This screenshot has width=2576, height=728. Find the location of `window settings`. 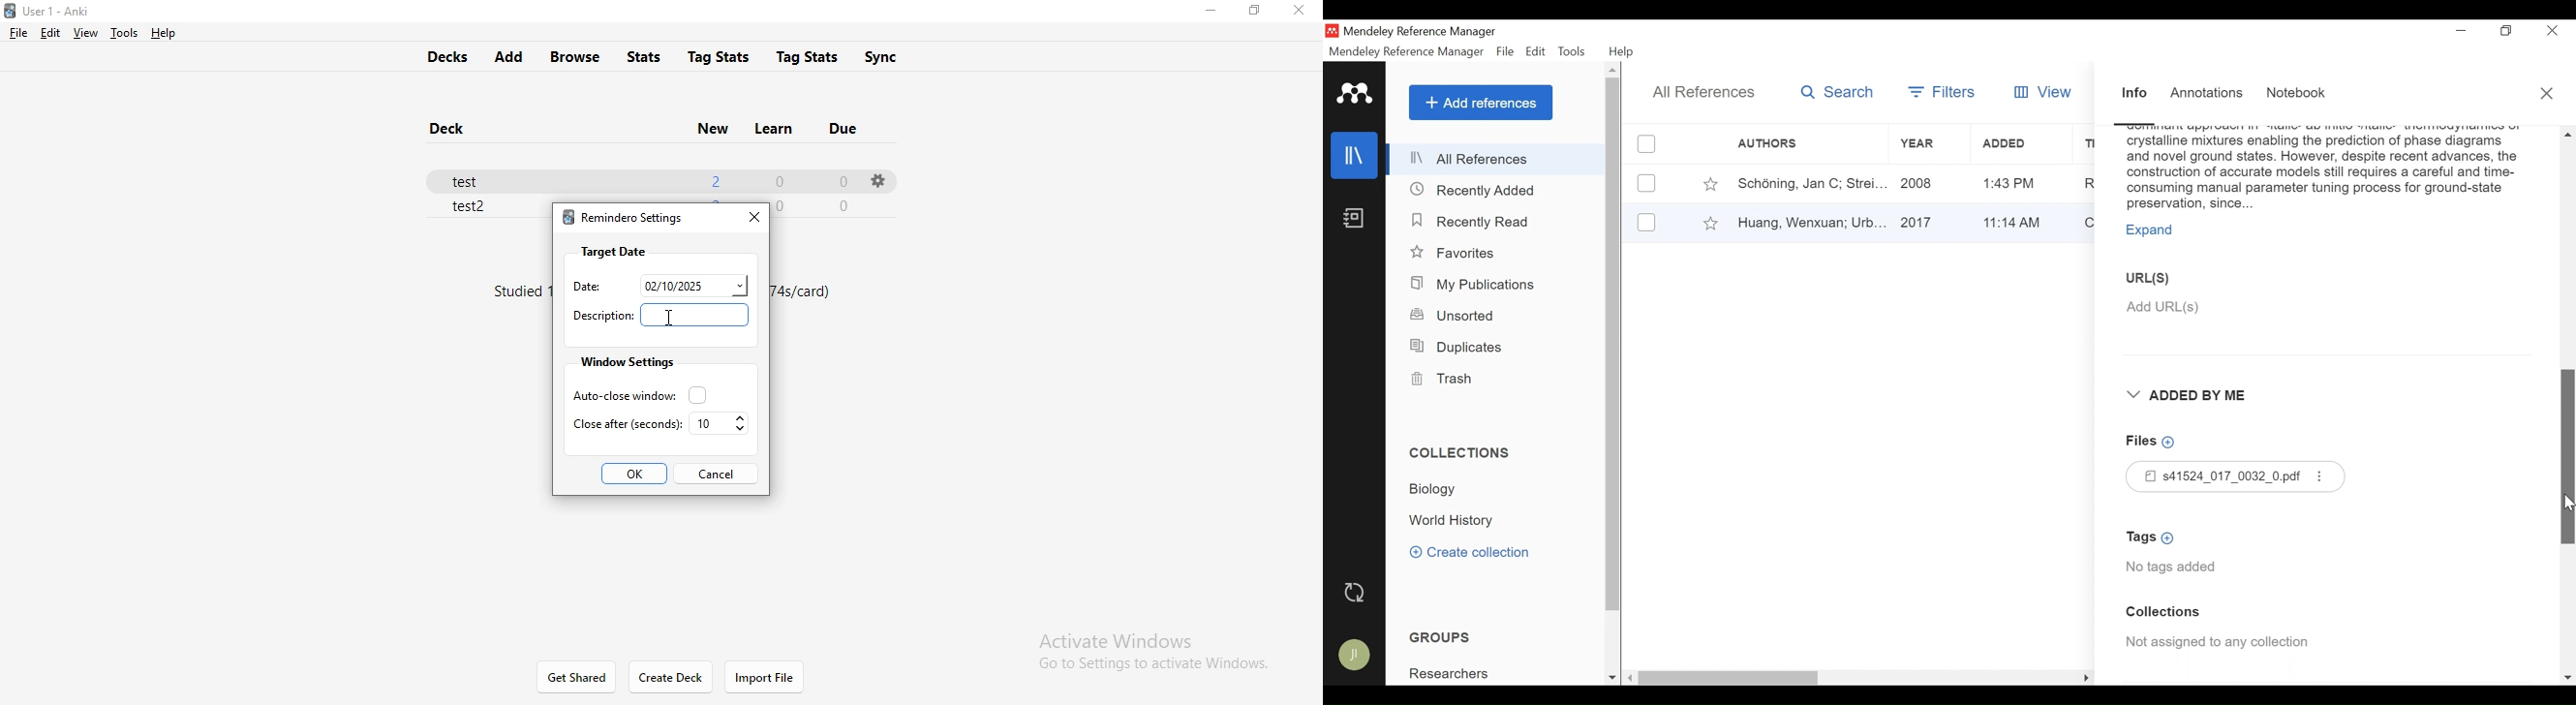

window settings is located at coordinates (625, 362).